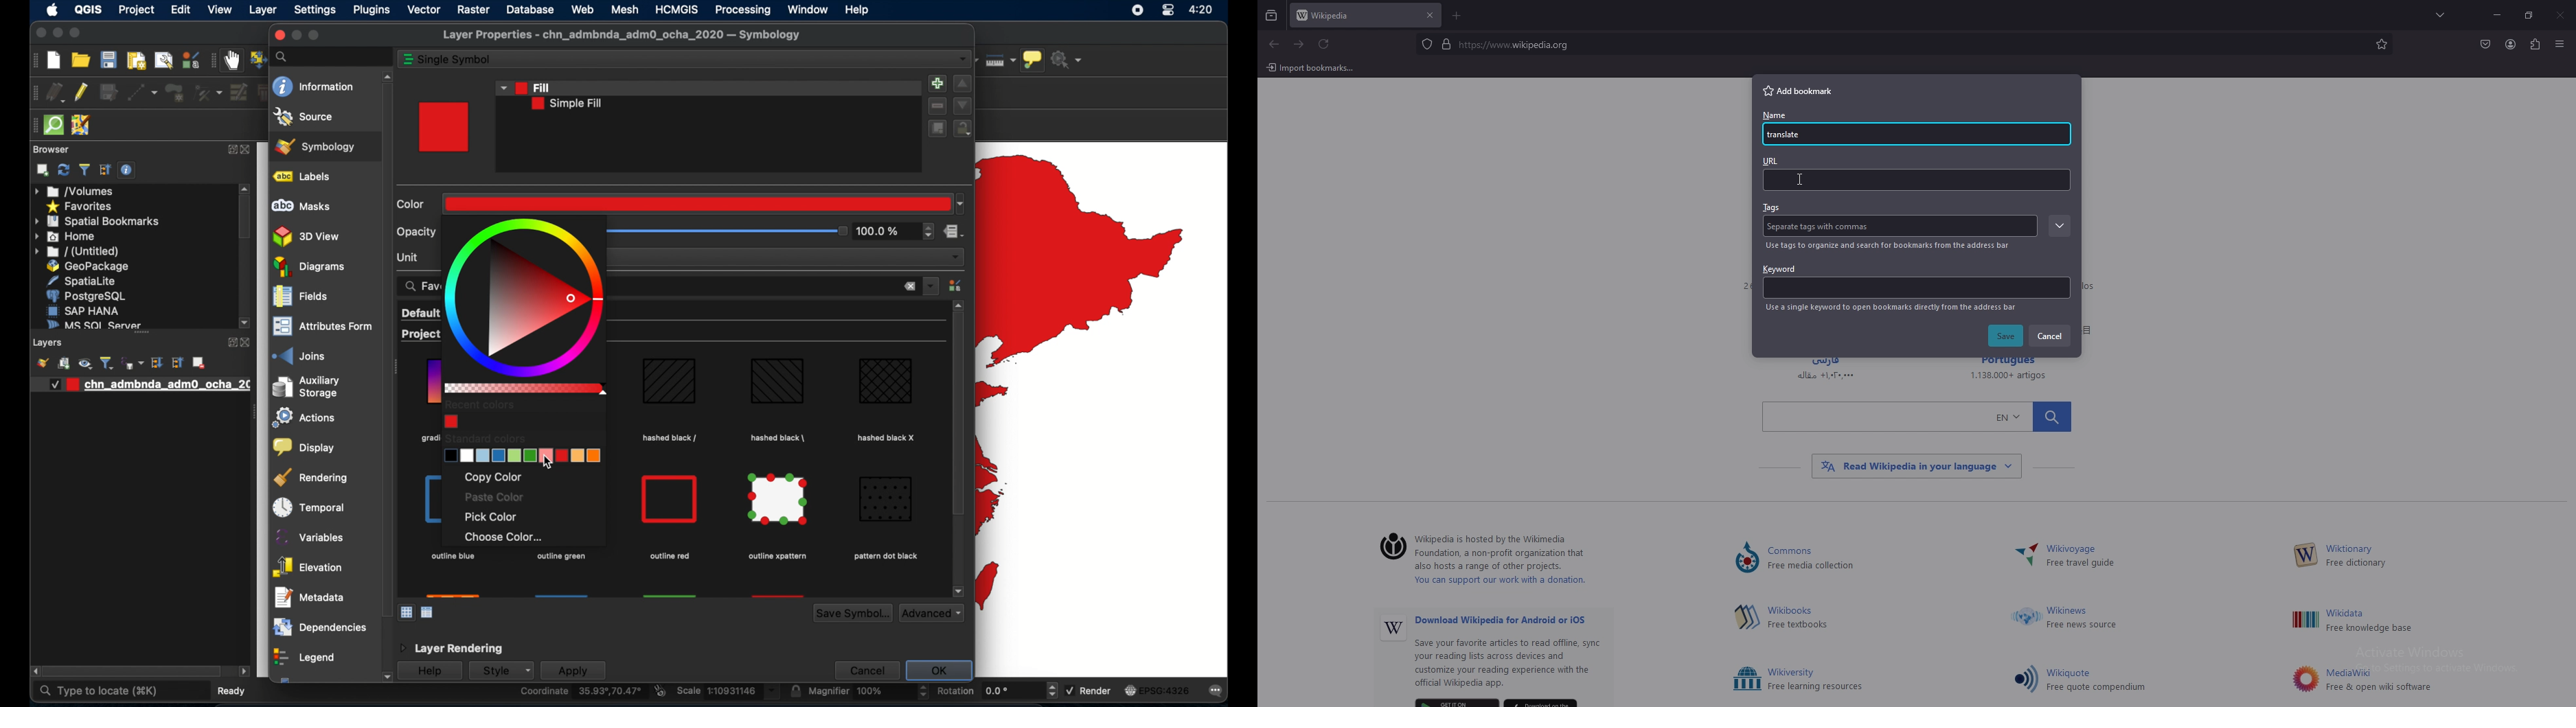  Describe the element at coordinates (2561, 16) in the screenshot. I see `` at that location.